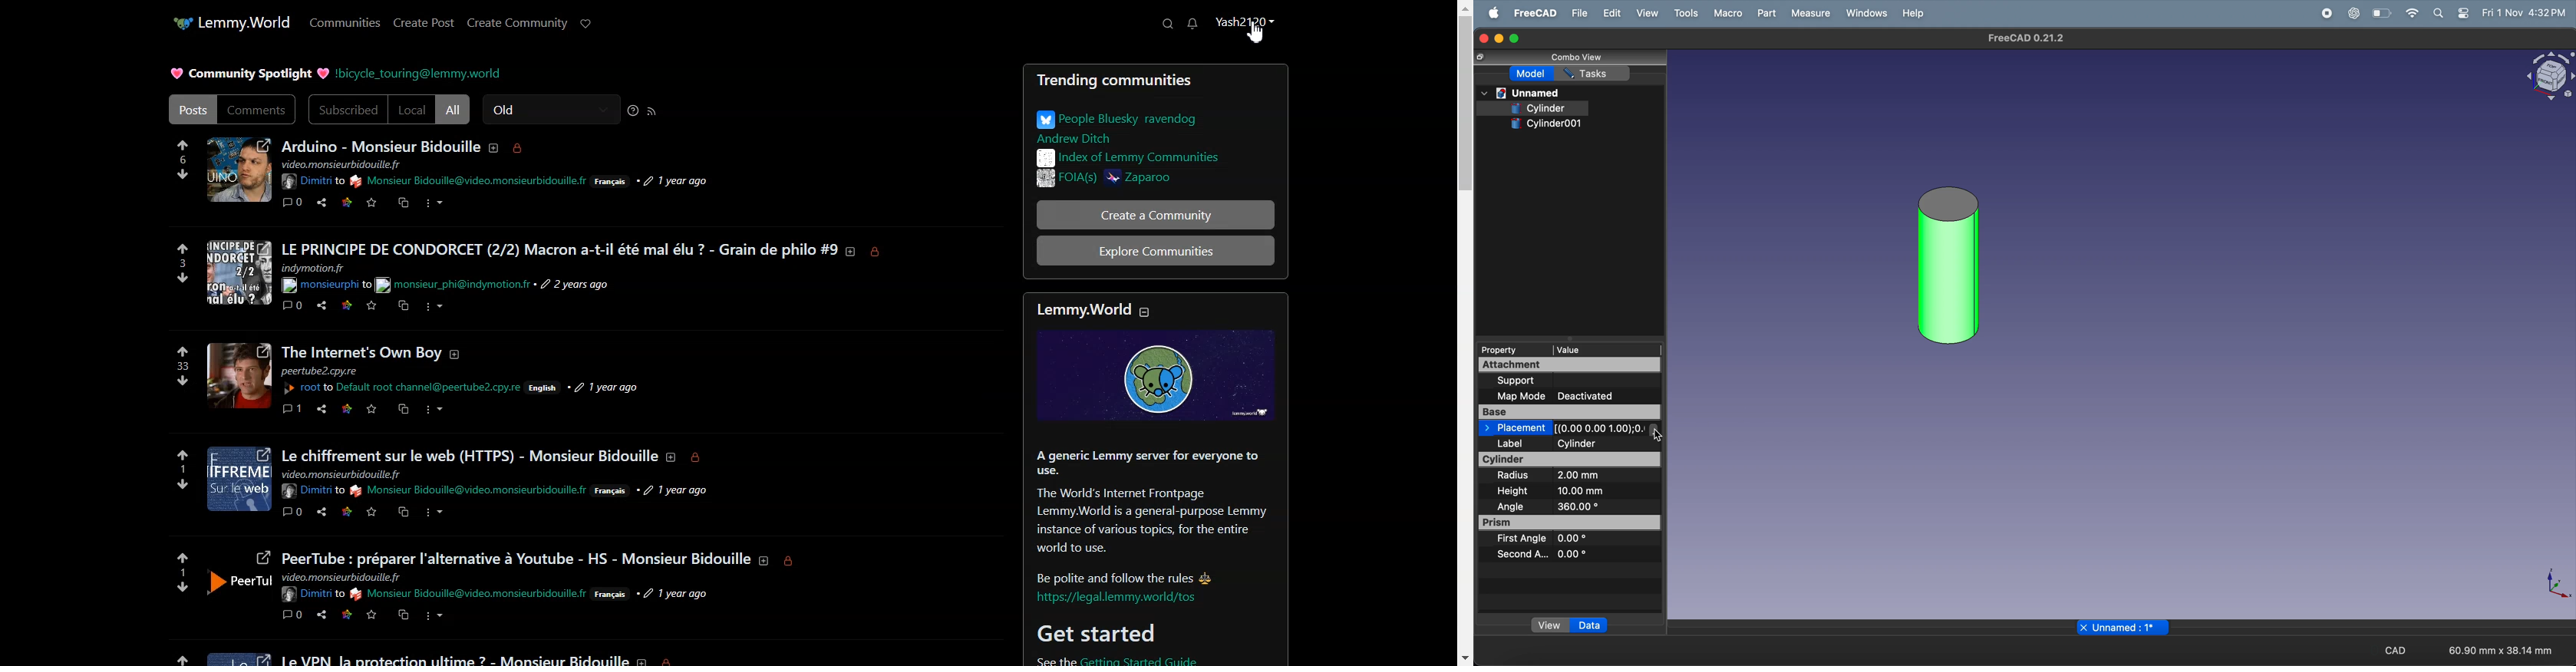 The width and height of the screenshot is (2576, 672). Describe the element at coordinates (248, 74) in the screenshot. I see `Text` at that location.